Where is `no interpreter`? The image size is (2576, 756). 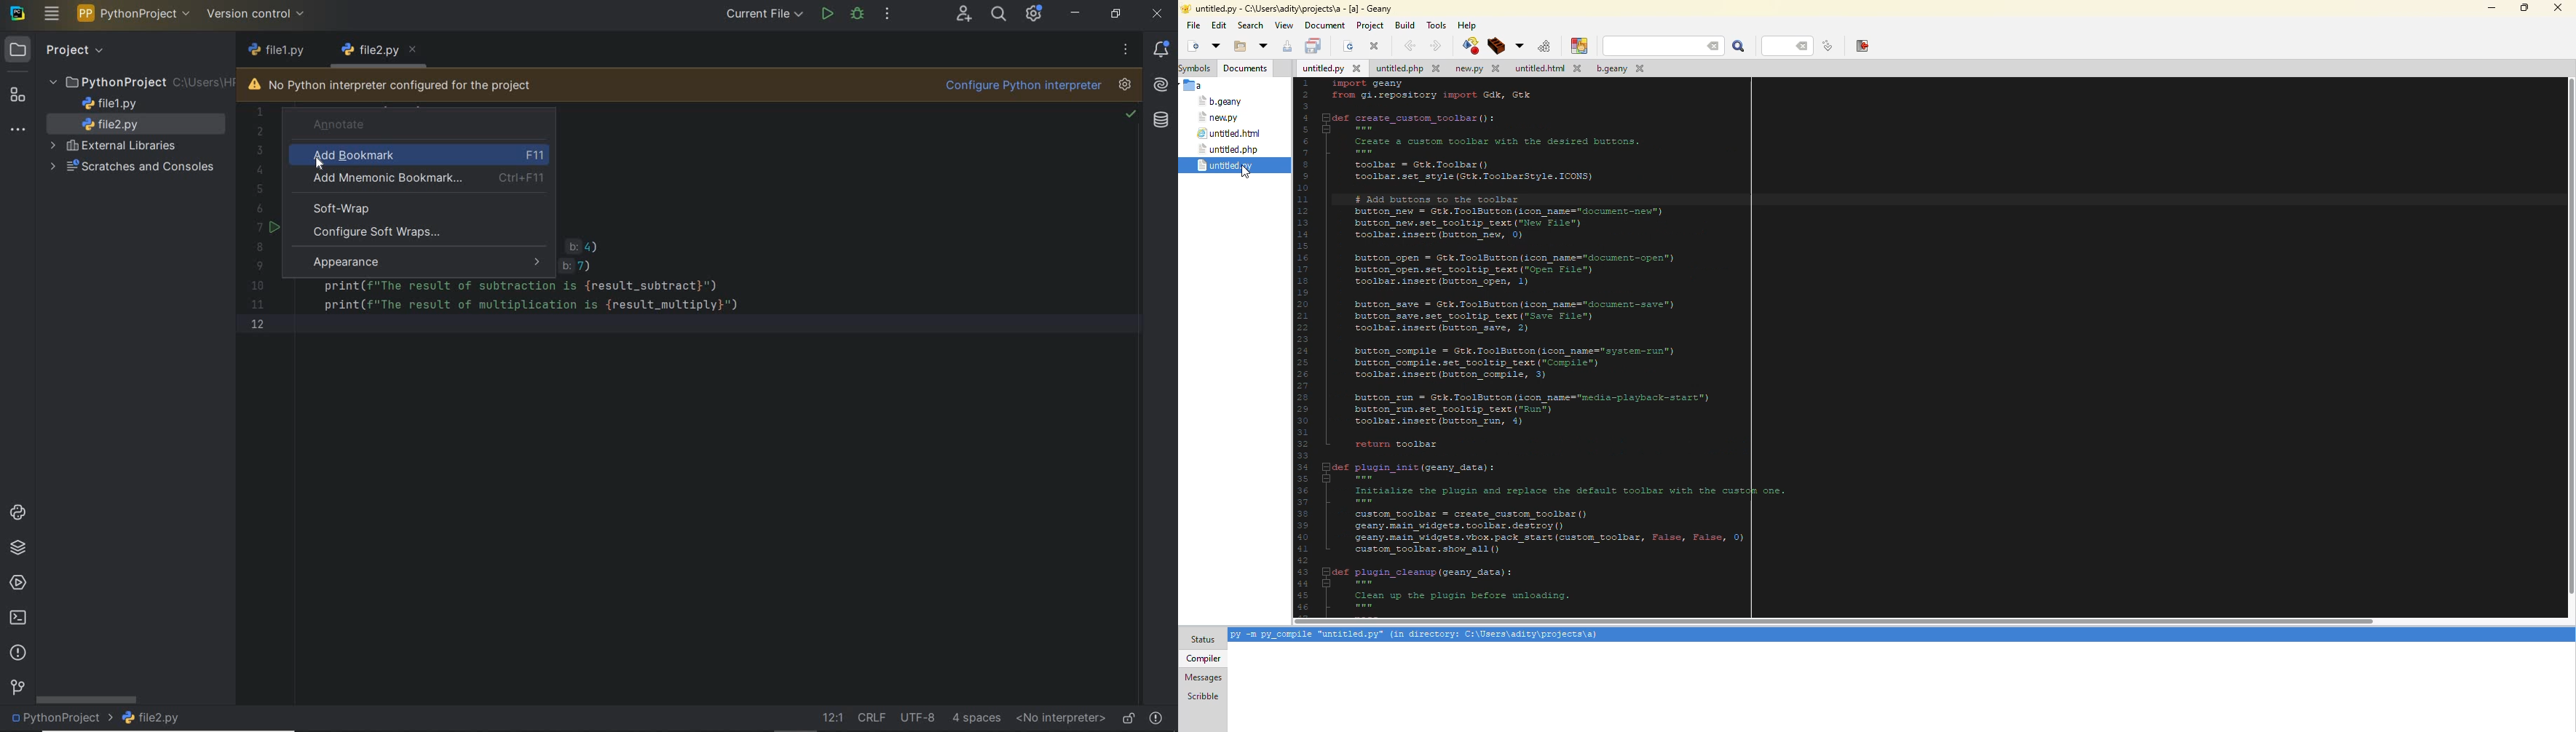 no interpreter is located at coordinates (1061, 719).